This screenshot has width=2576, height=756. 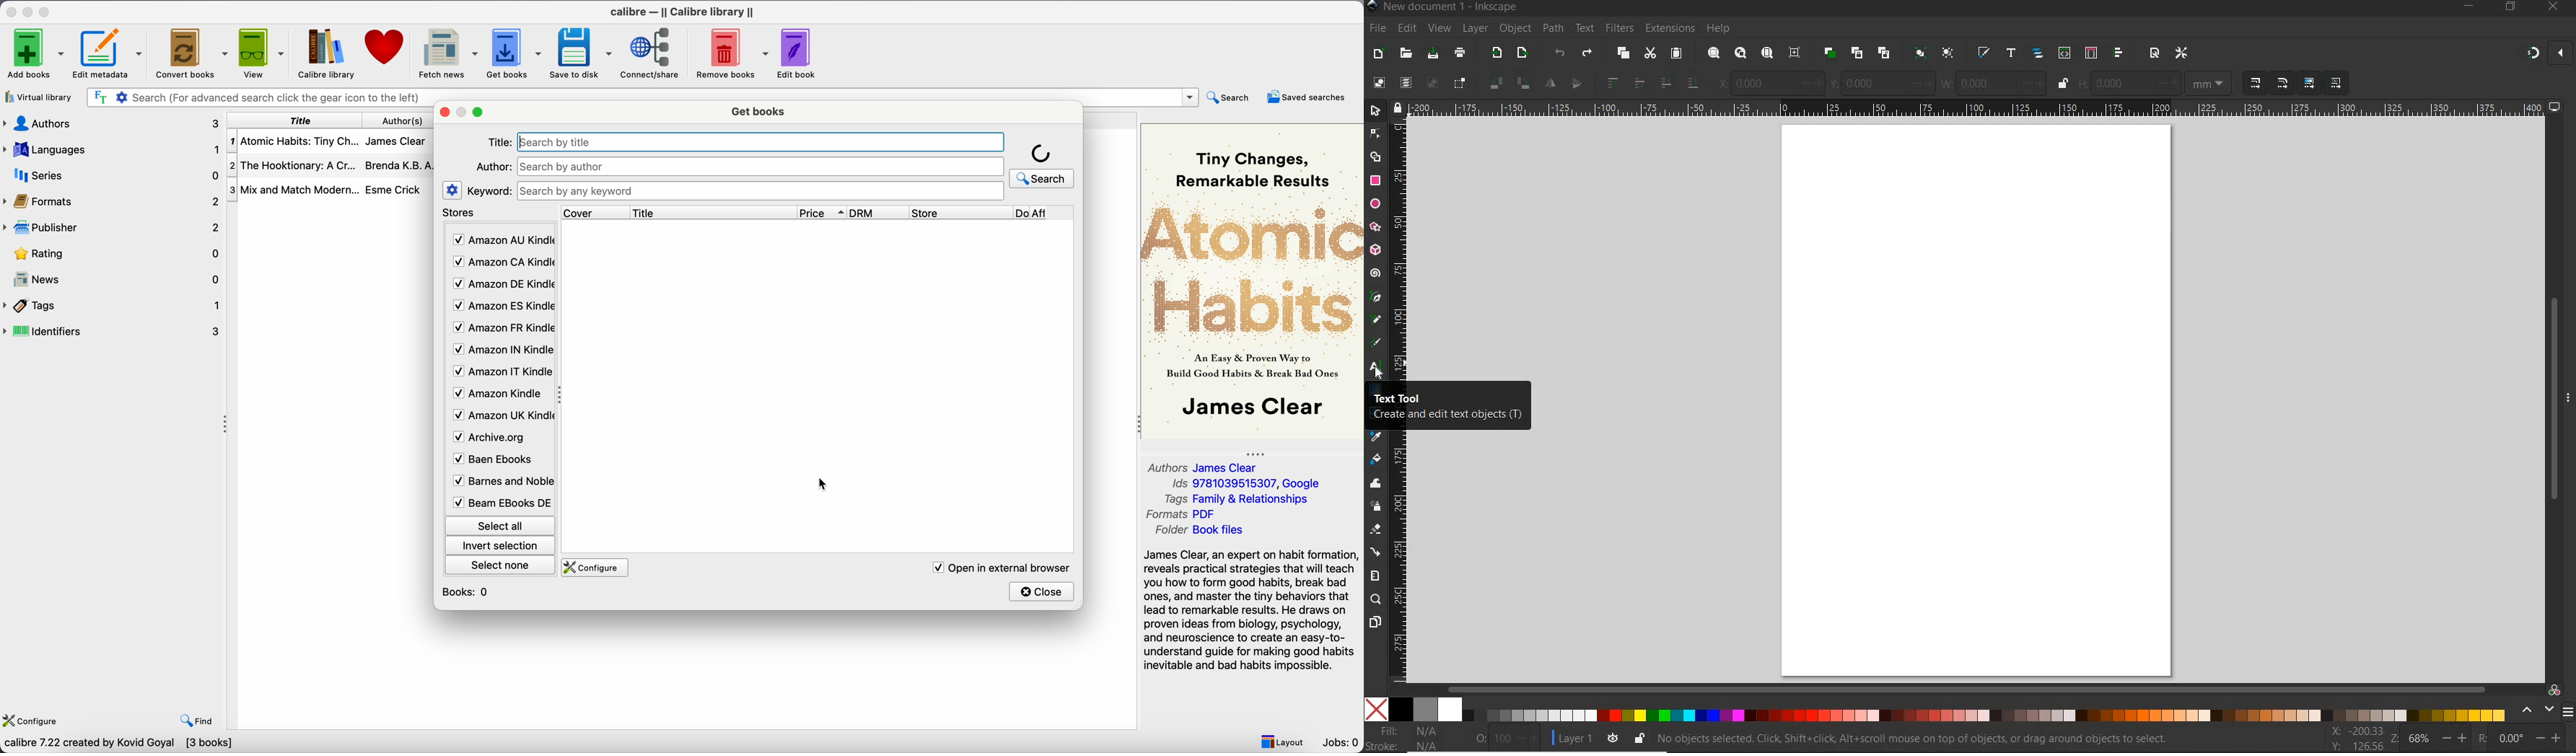 What do you see at coordinates (1375, 275) in the screenshot?
I see `spiral tool` at bounding box center [1375, 275].